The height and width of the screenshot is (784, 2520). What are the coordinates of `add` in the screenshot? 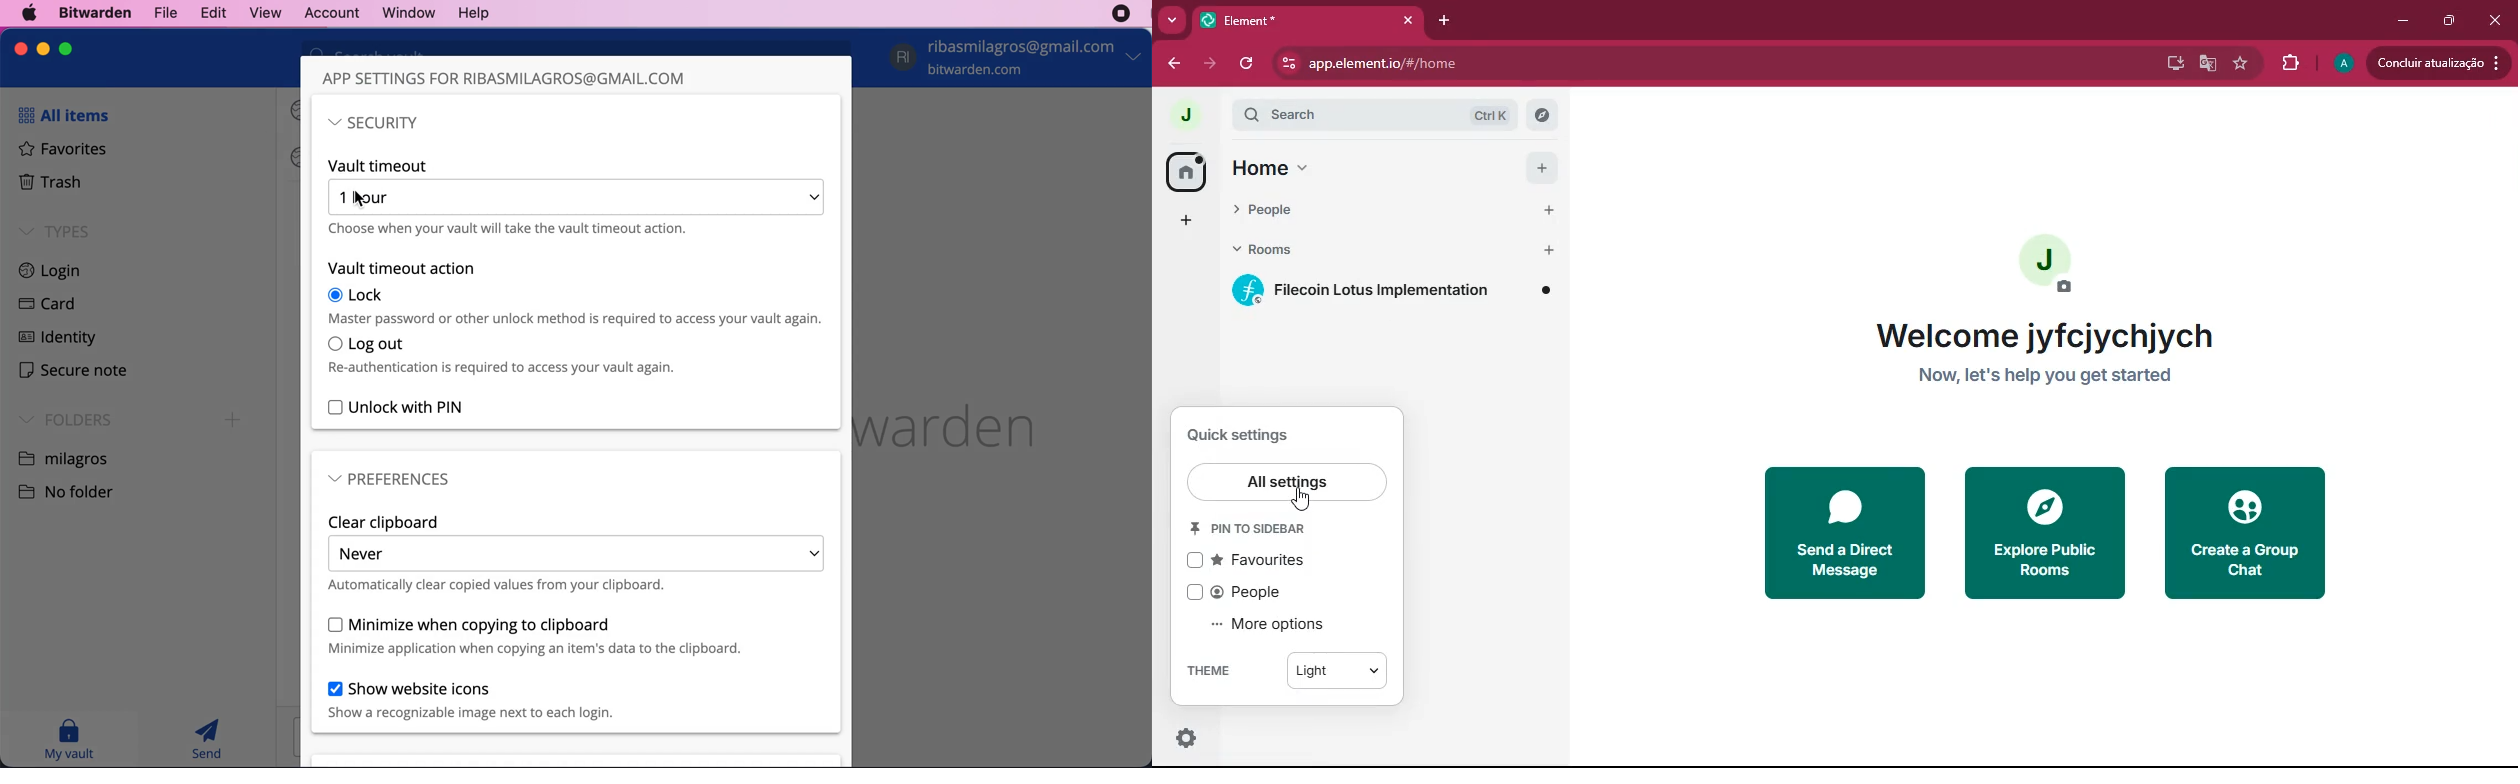 It's located at (1182, 220).